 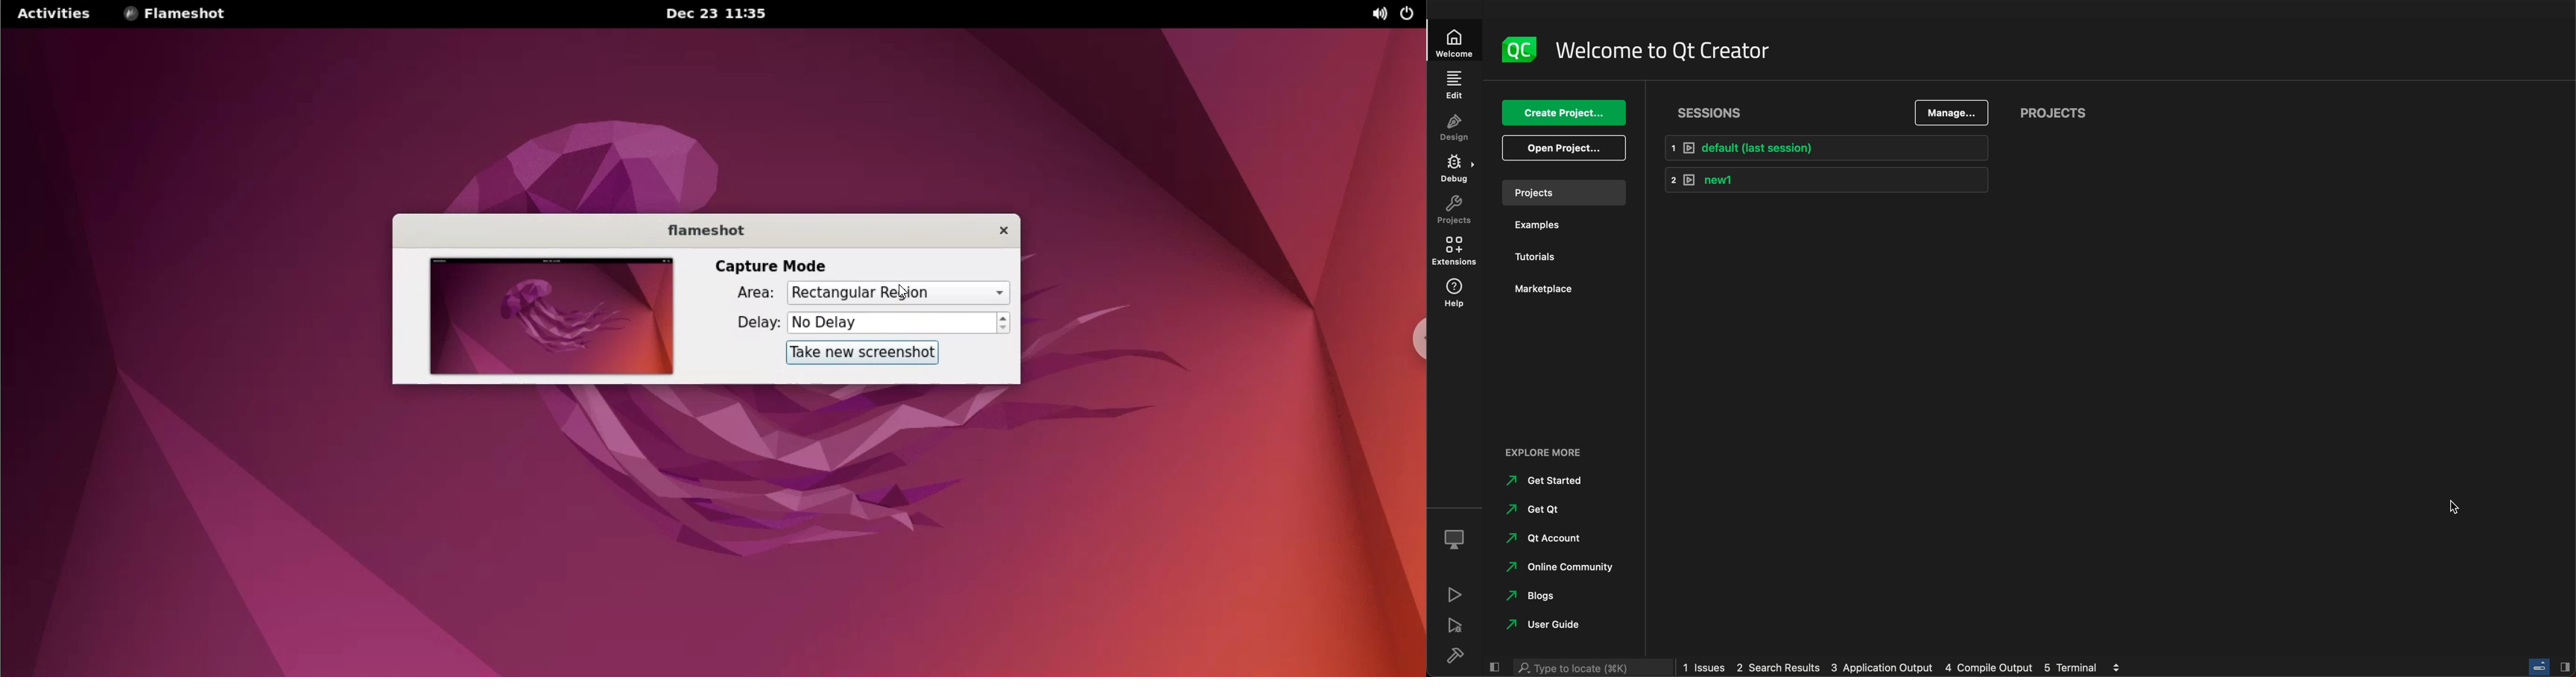 I want to click on 1 issues 2 search results 3 application output 4 compile output 5 terminal, so click(x=1892, y=667).